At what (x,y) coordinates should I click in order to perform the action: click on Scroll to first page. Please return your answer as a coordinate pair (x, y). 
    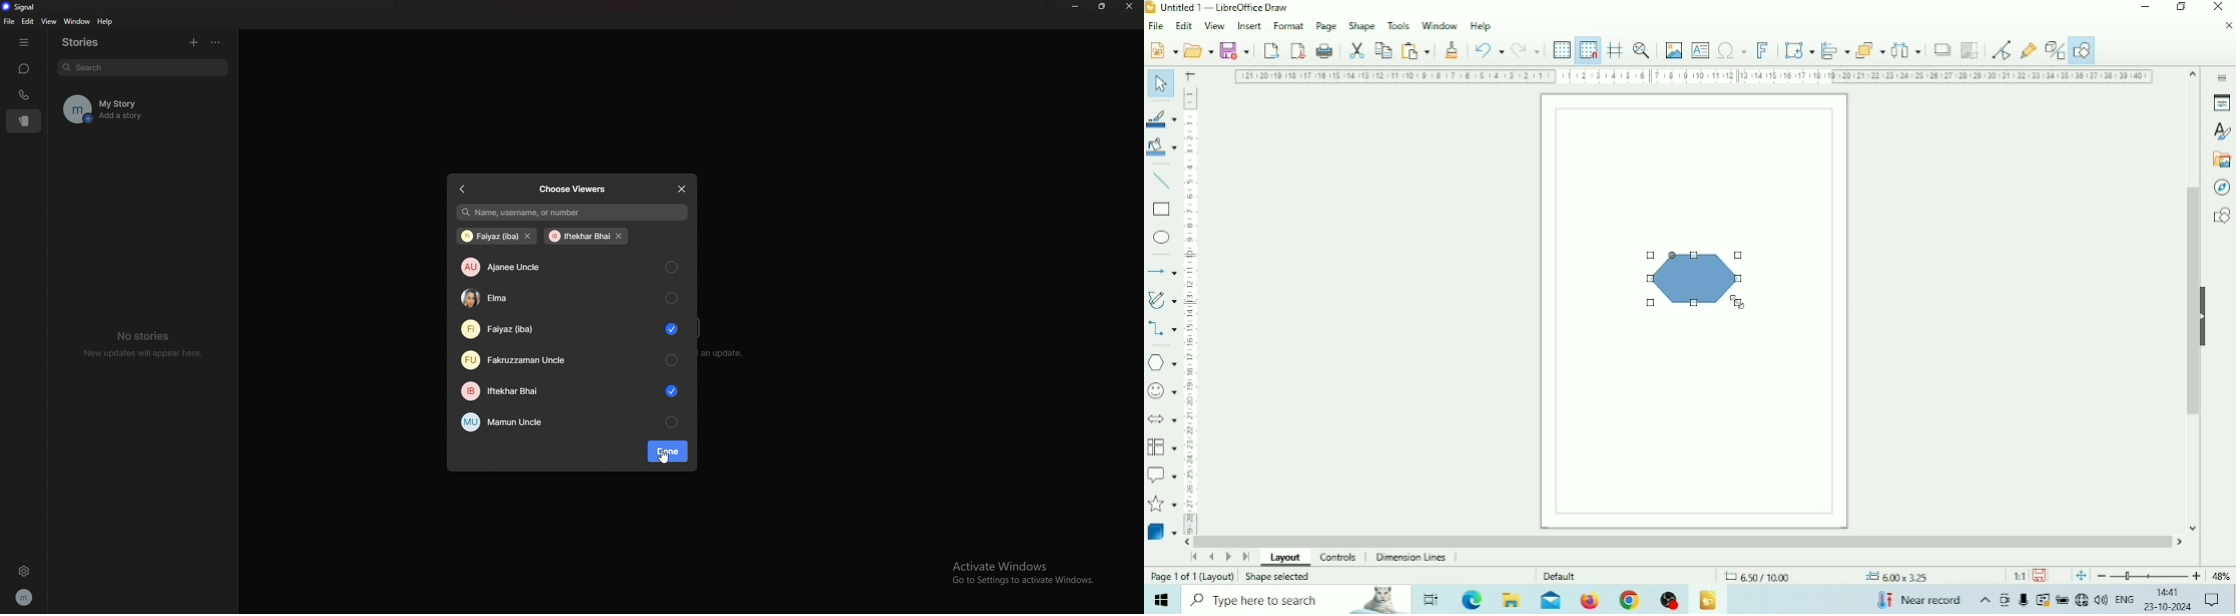
    Looking at the image, I should click on (1193, 556).